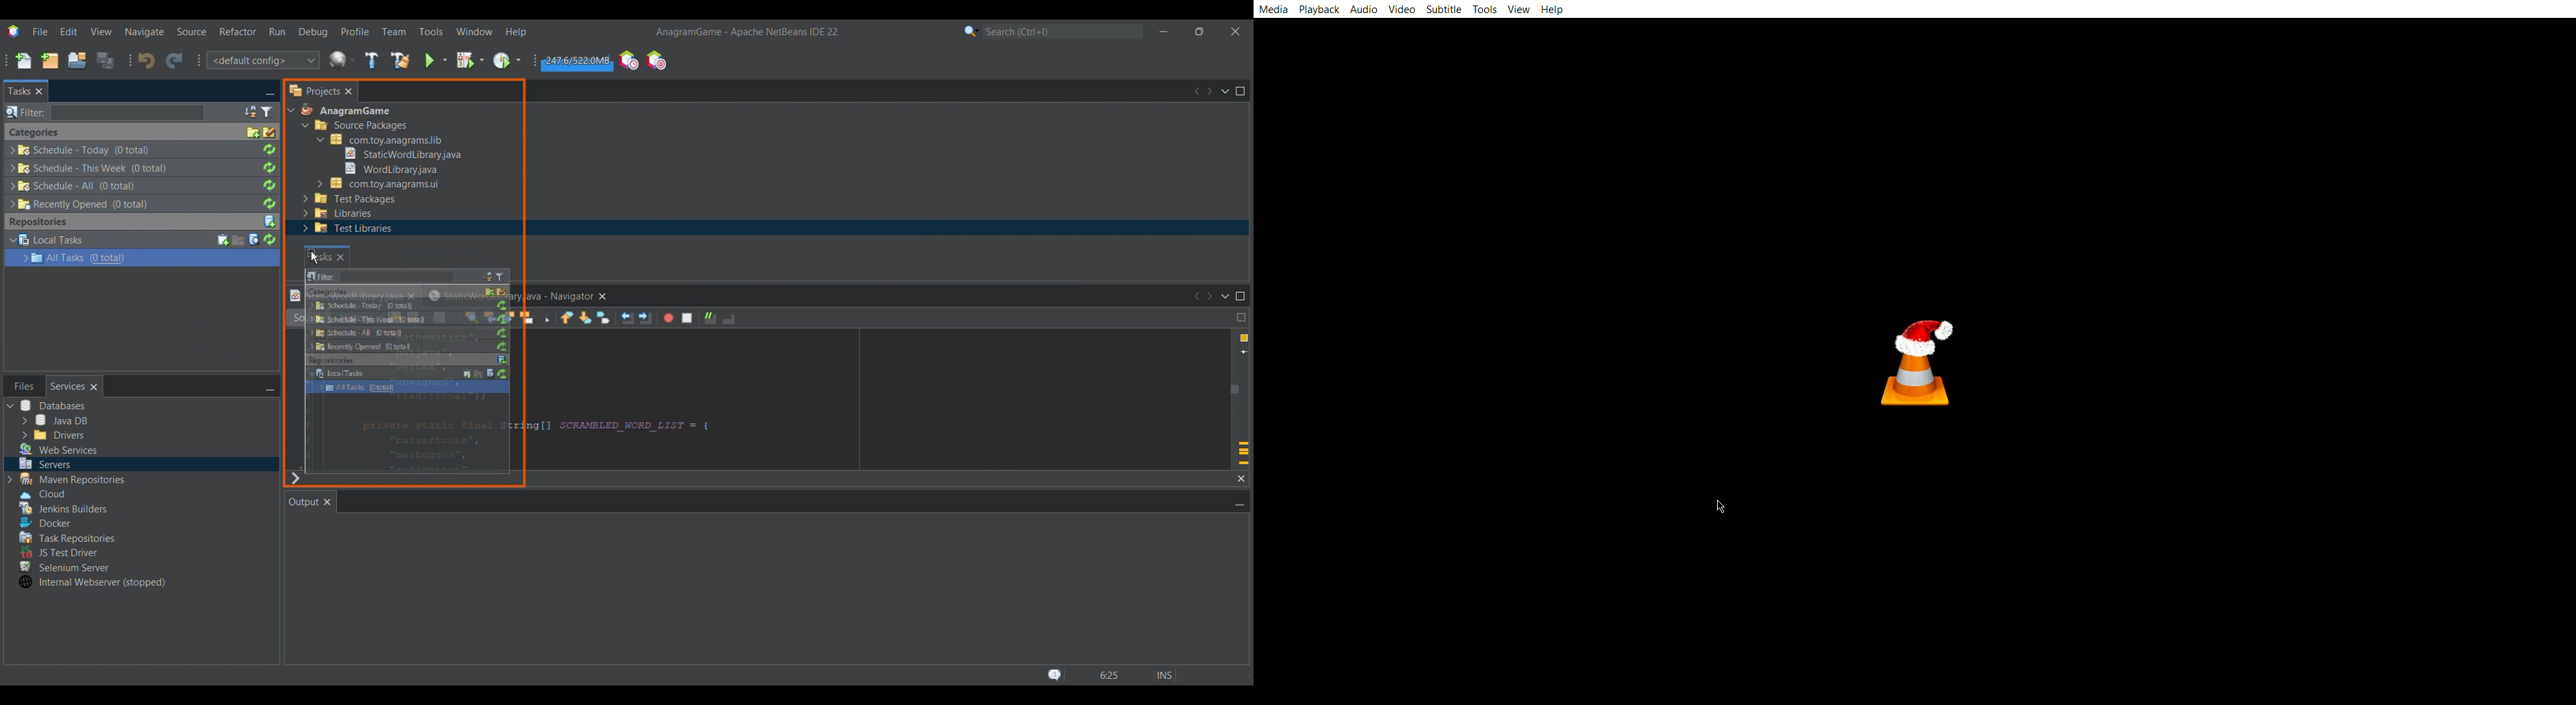 The image size is (2576, 728). Describe the element at coordinates (1321, 10) in the screenshot. I see `playback` at that location.